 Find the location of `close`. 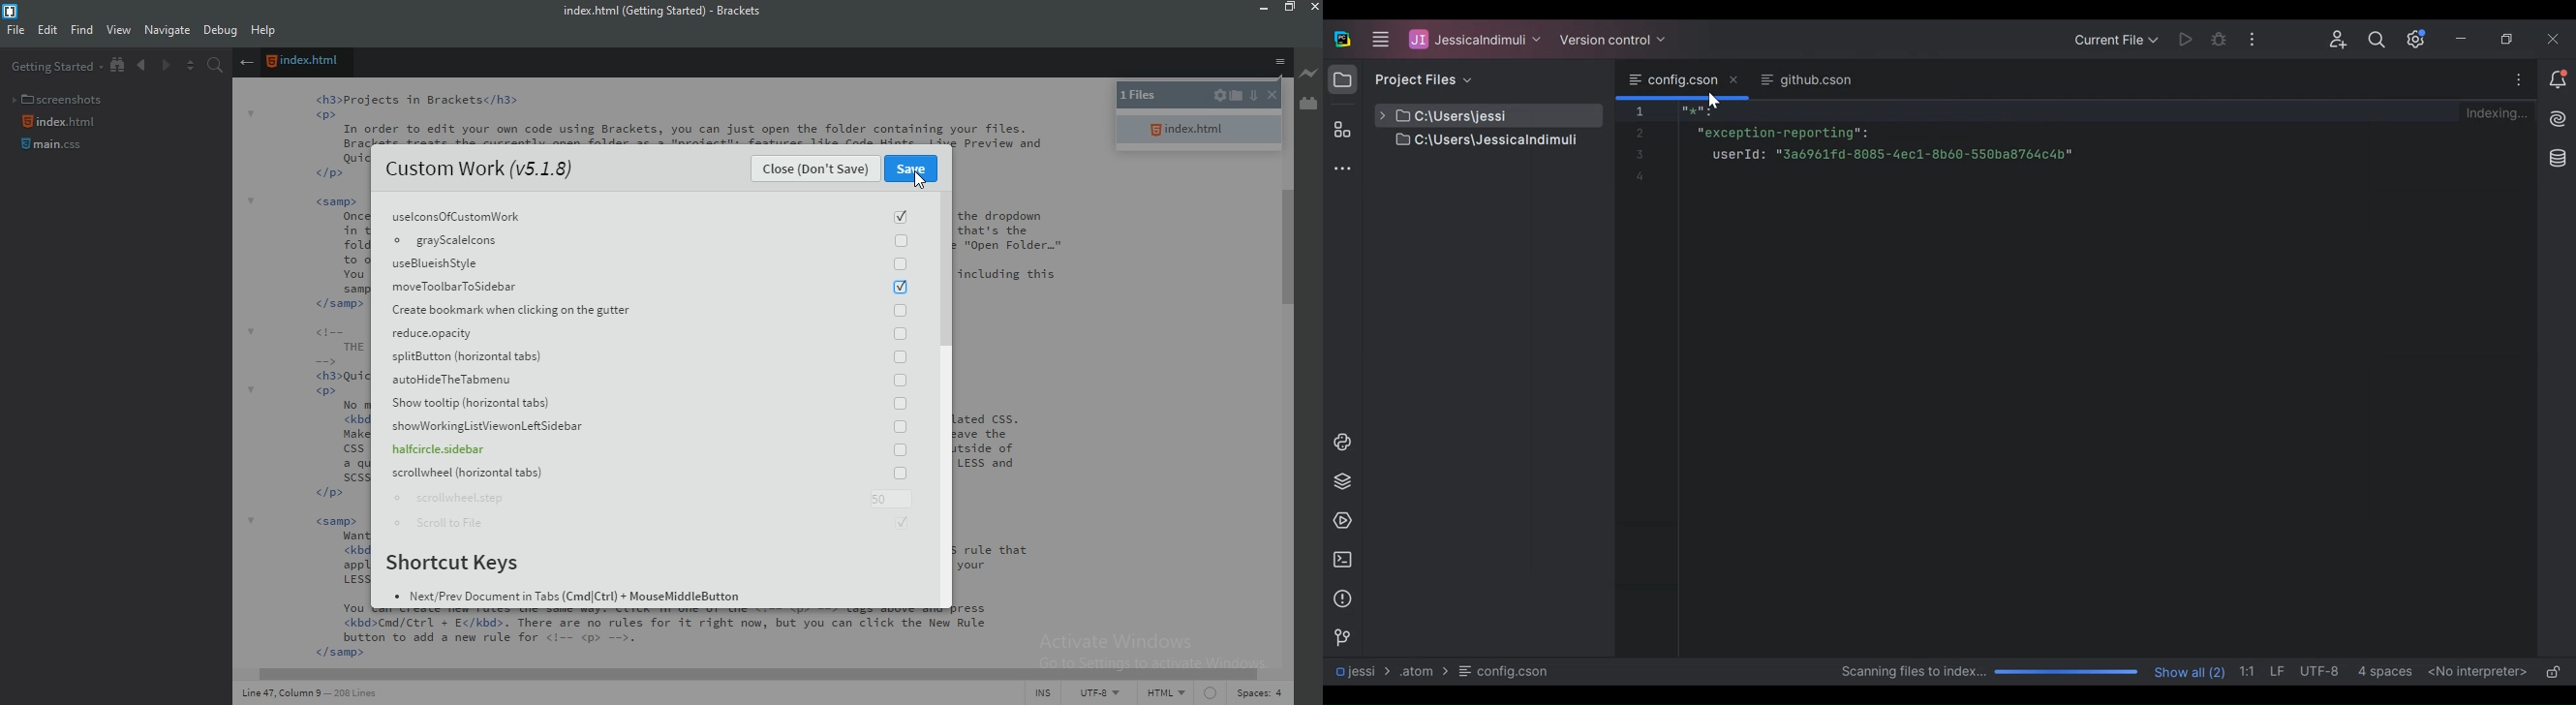

close is located at coordinates (816, 171).